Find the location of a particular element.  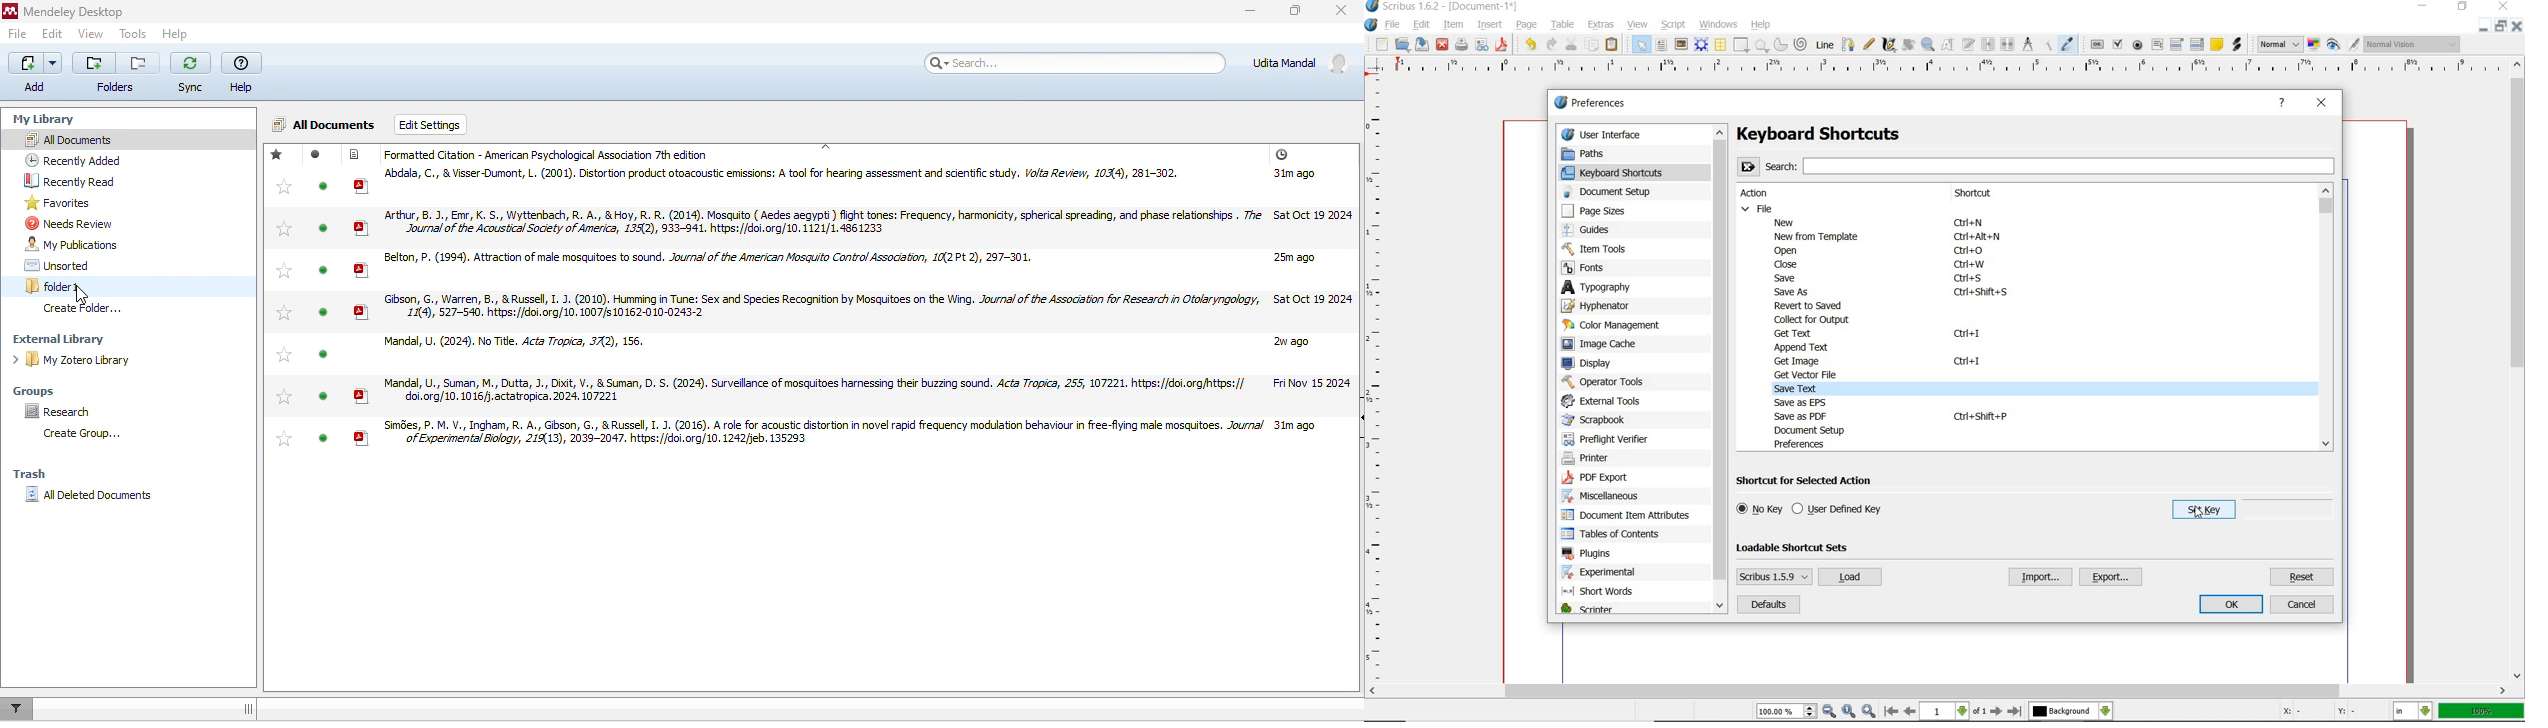

page is located at coordinates (1526, 25).